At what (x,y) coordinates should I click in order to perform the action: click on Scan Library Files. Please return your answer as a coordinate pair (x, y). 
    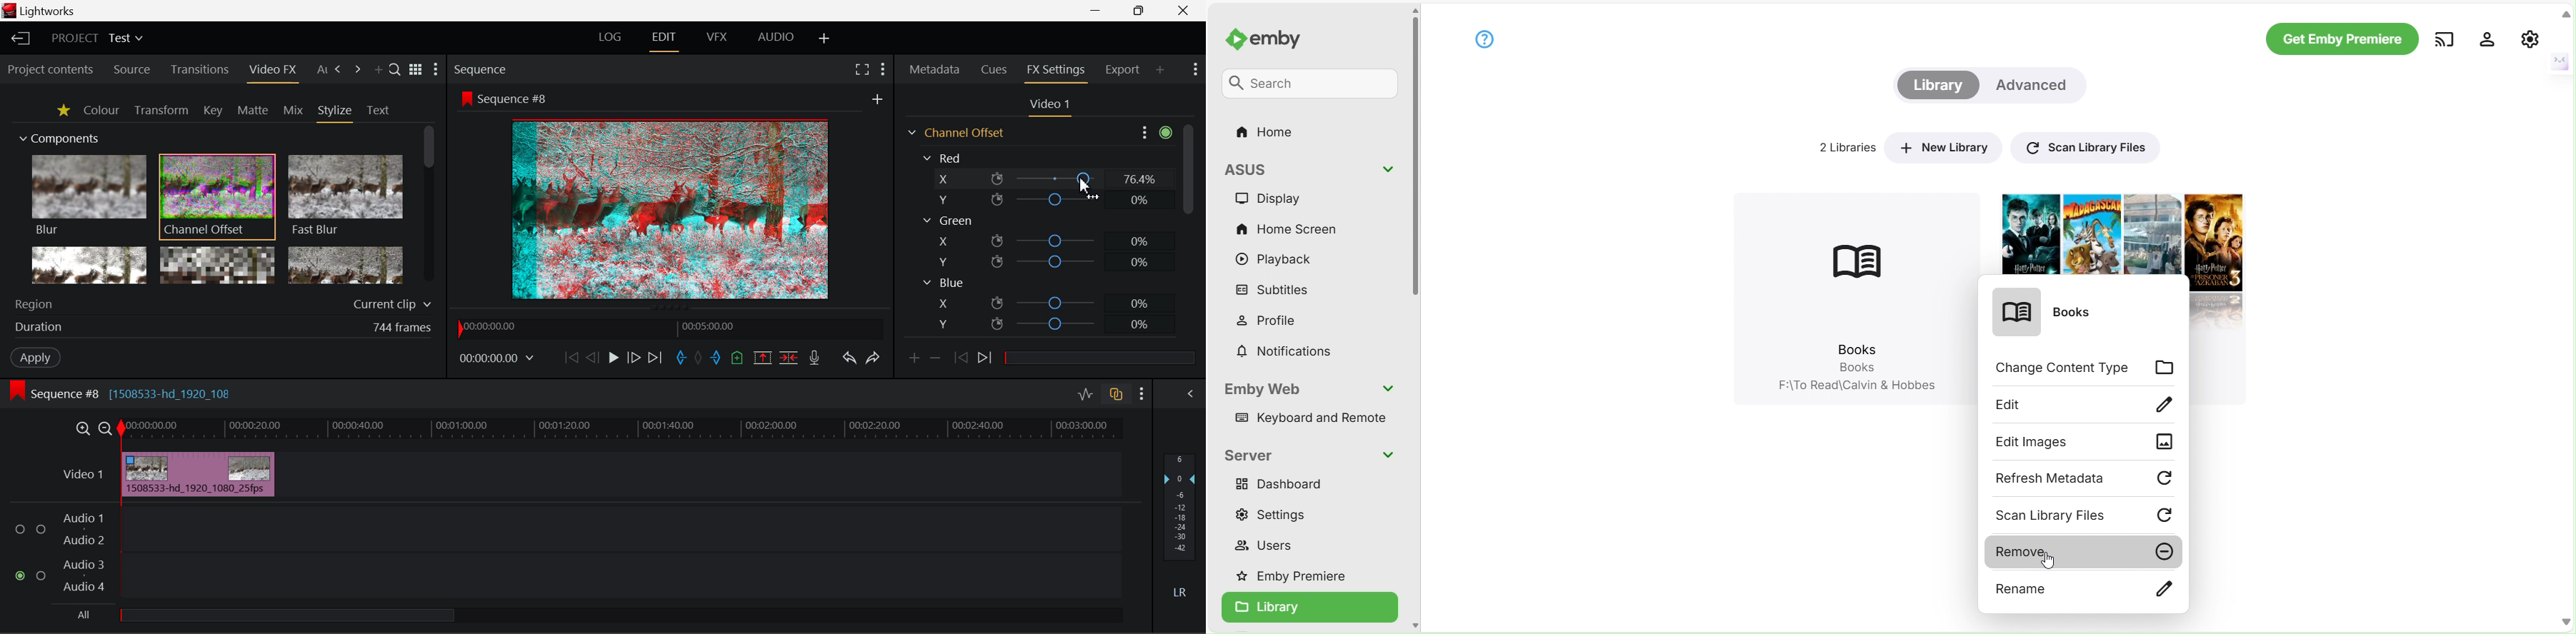
    Looking at the image, I should click on (2087, 515).